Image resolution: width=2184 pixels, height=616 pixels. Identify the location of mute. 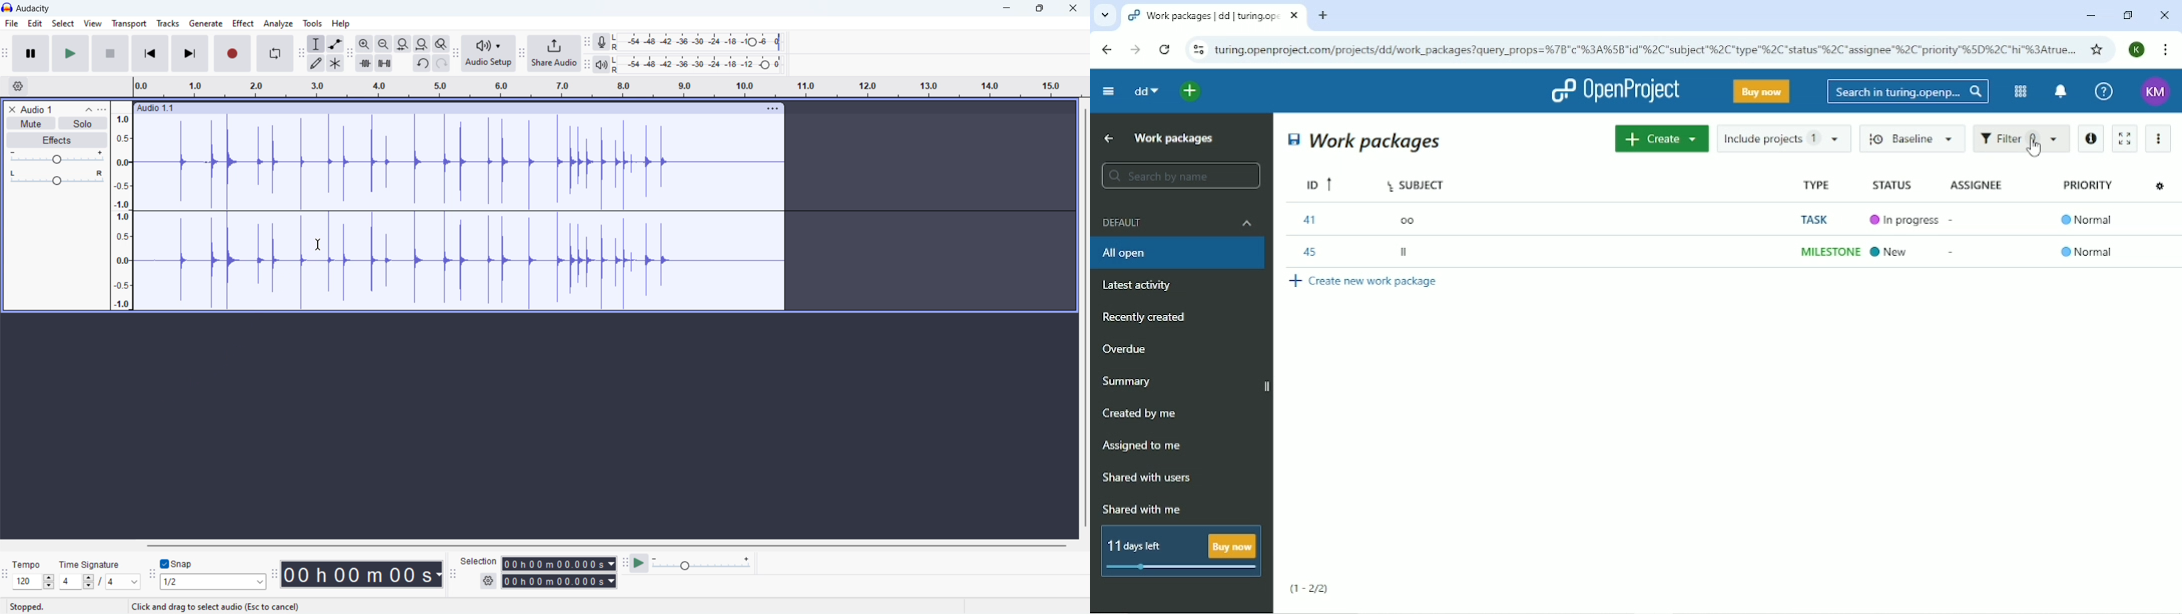
(31, 123).